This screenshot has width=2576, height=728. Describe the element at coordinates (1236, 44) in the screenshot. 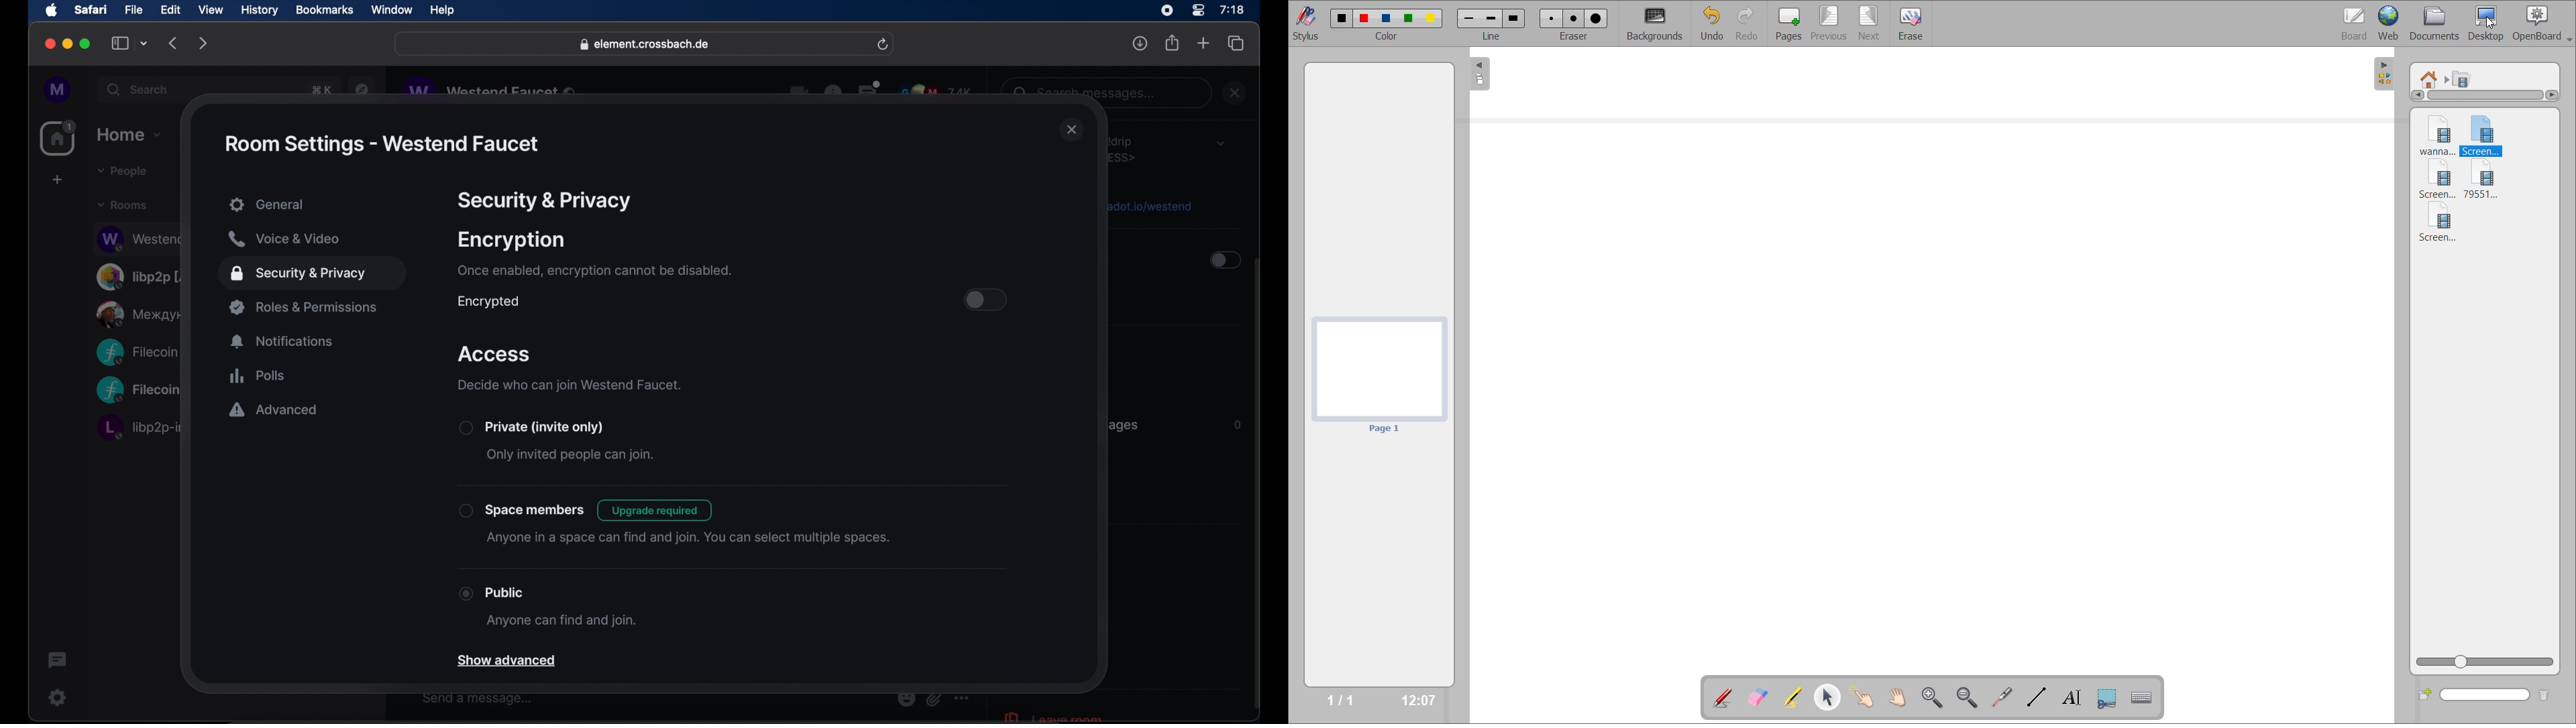

I see `show tab overview` at that location.